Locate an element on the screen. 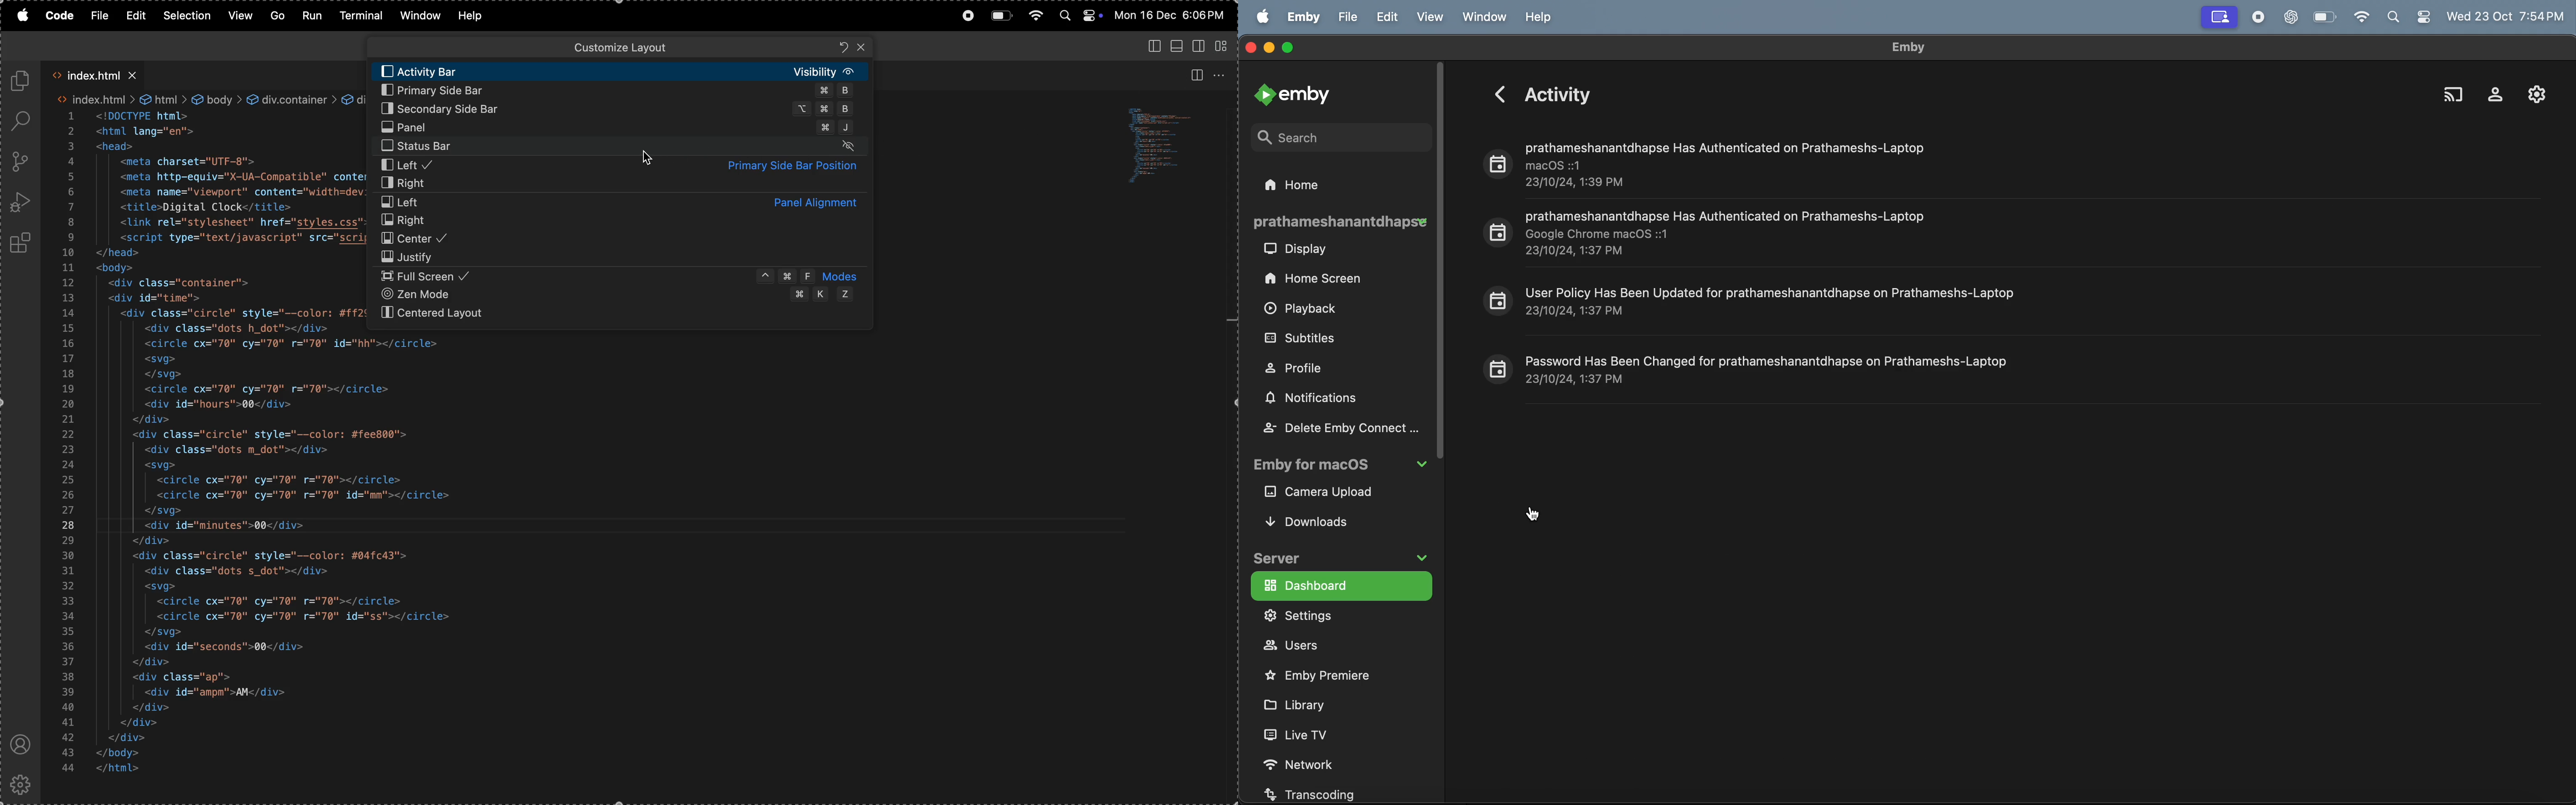 The image size is (2576, 812). home screen is located at coordinates (1319, 279).